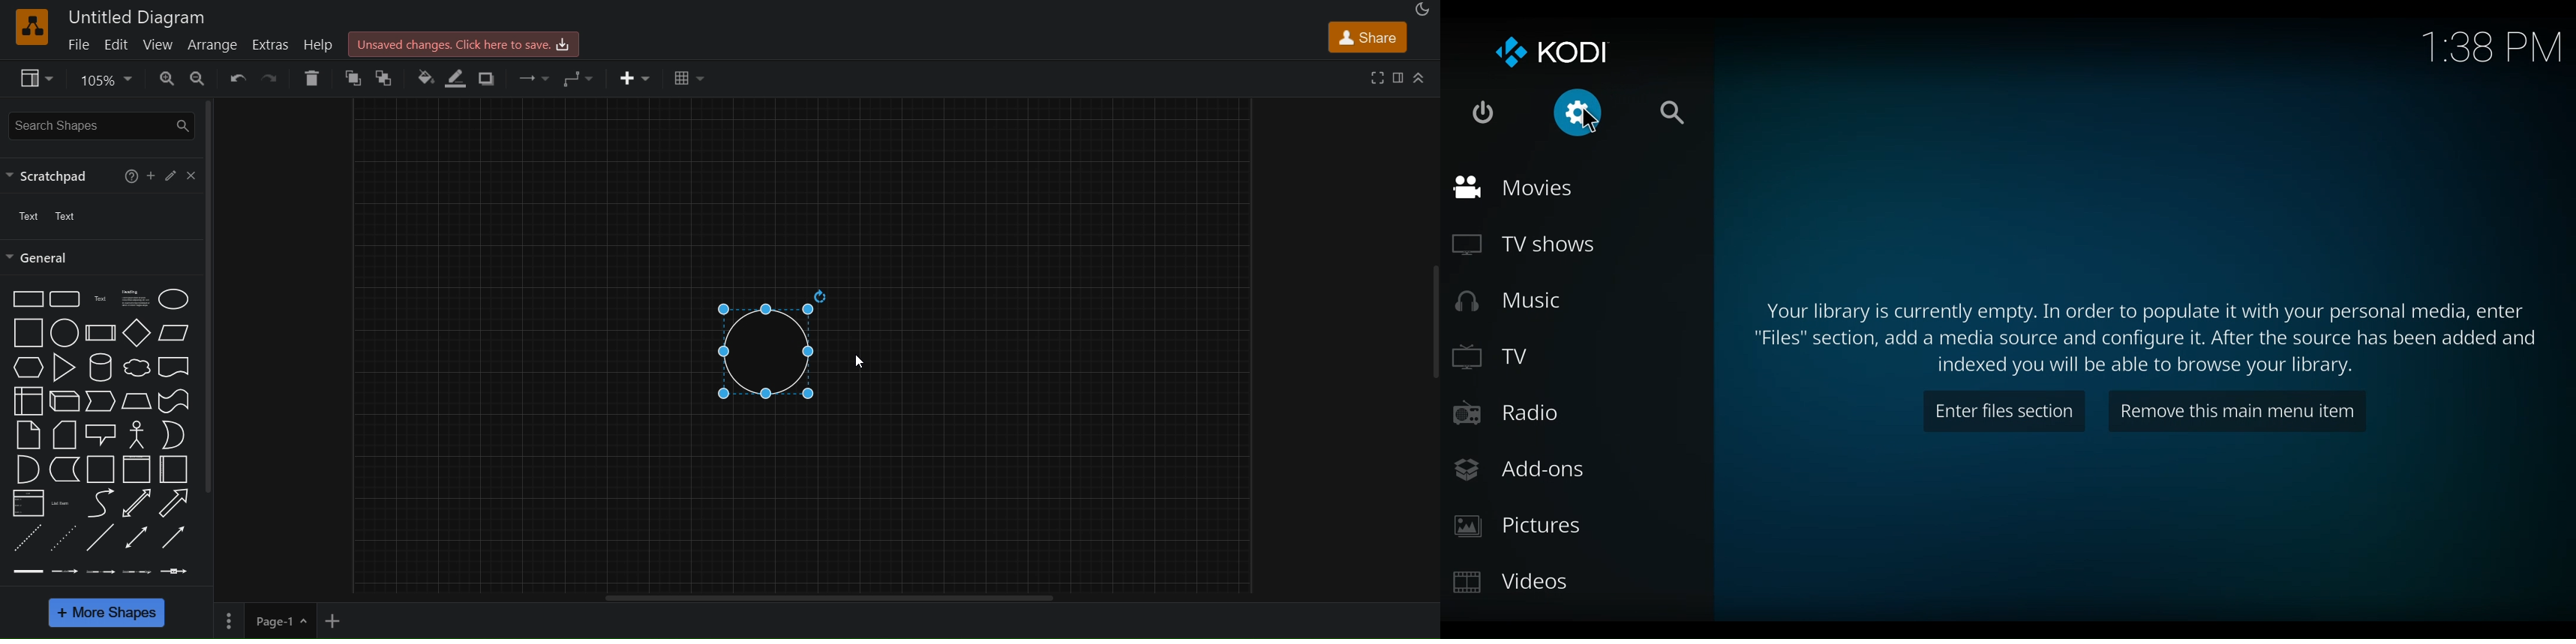  I want to click on Power options, so click(1486, 112).